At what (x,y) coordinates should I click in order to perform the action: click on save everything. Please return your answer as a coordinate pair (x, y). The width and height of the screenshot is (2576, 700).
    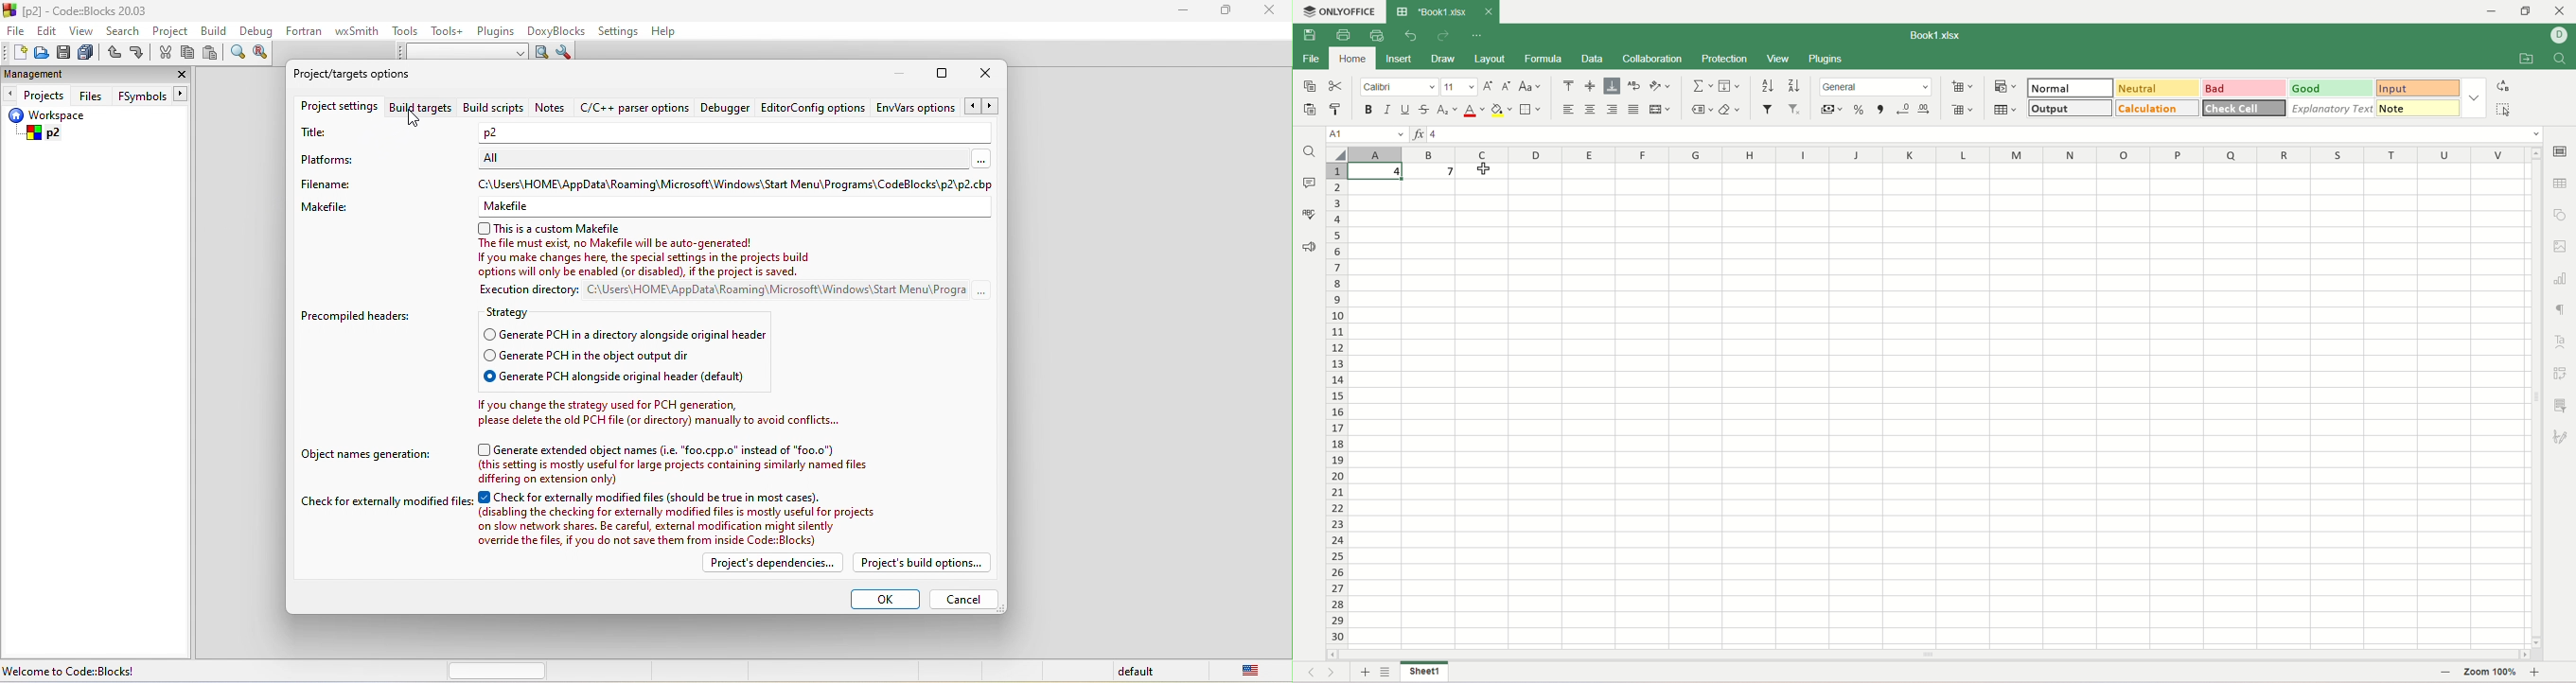
    Looking at the image, I should click on (89, 52).